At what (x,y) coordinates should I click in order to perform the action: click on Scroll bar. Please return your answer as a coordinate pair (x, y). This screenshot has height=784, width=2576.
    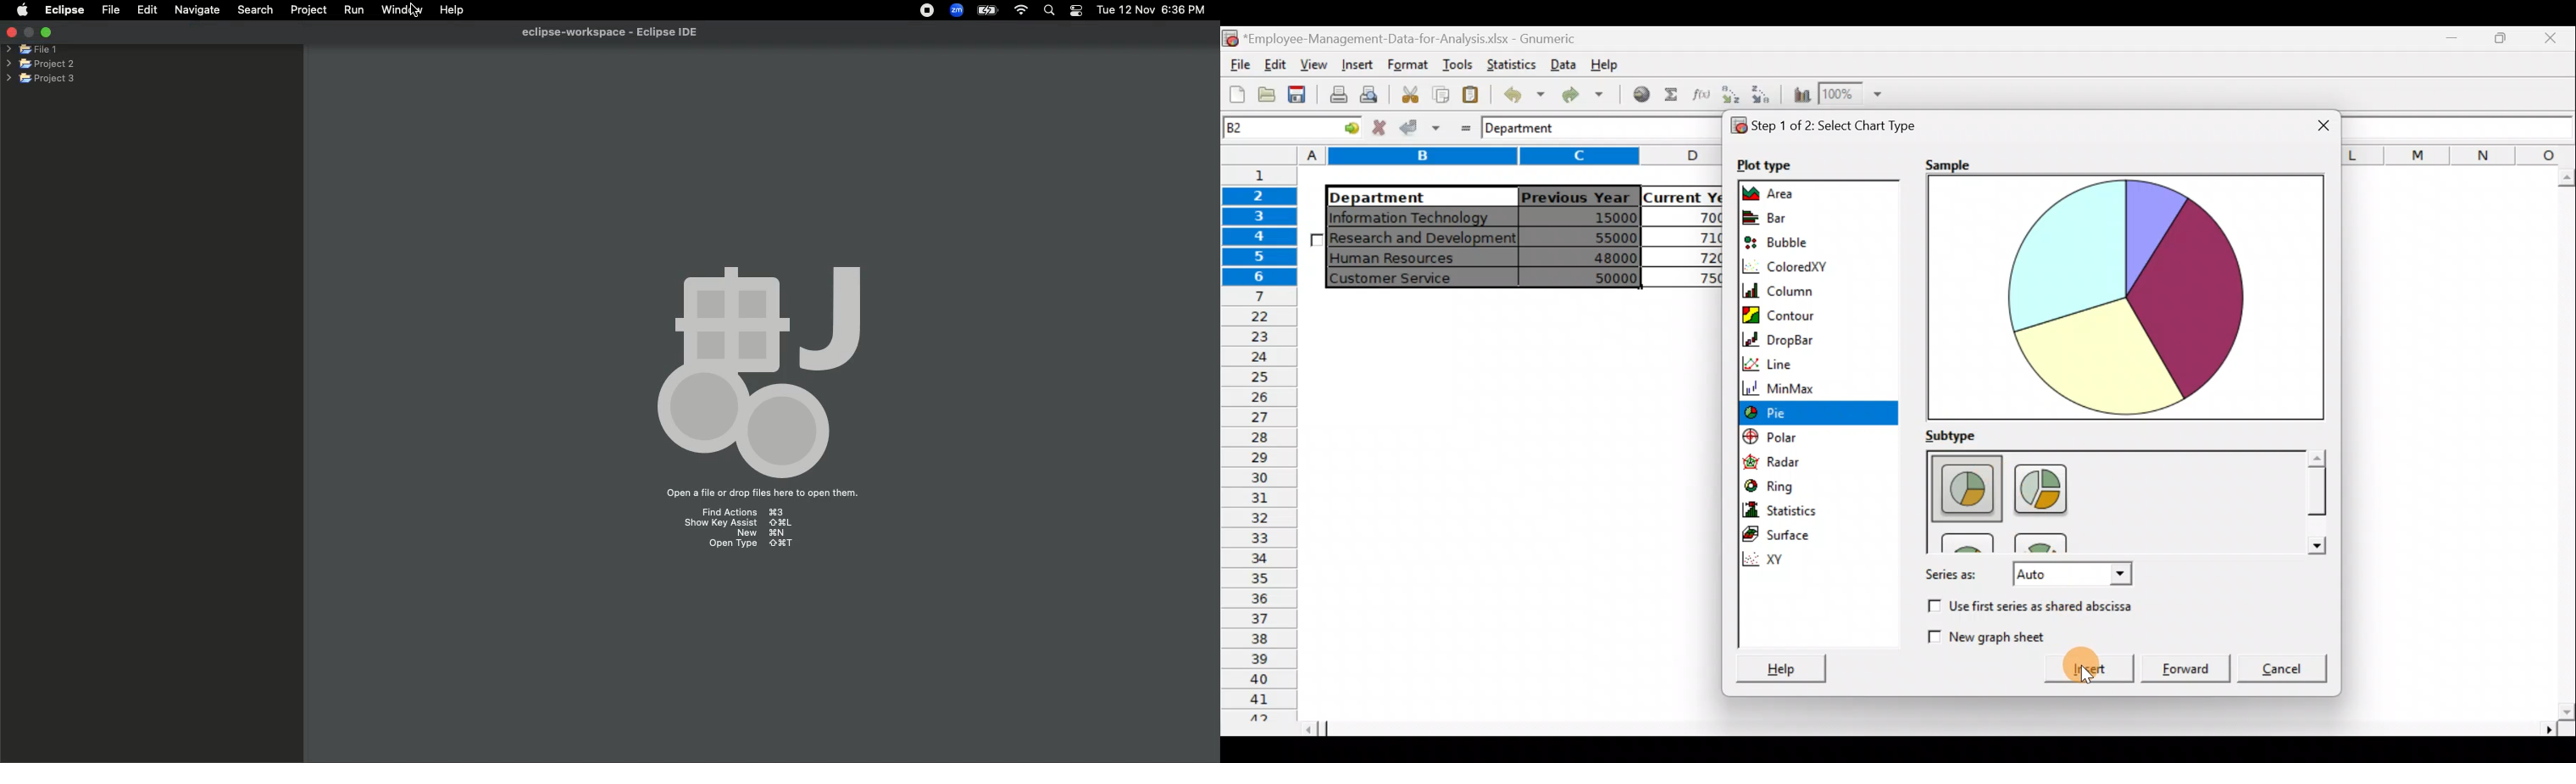
    Looking at the image, I should click on (1940, 730).